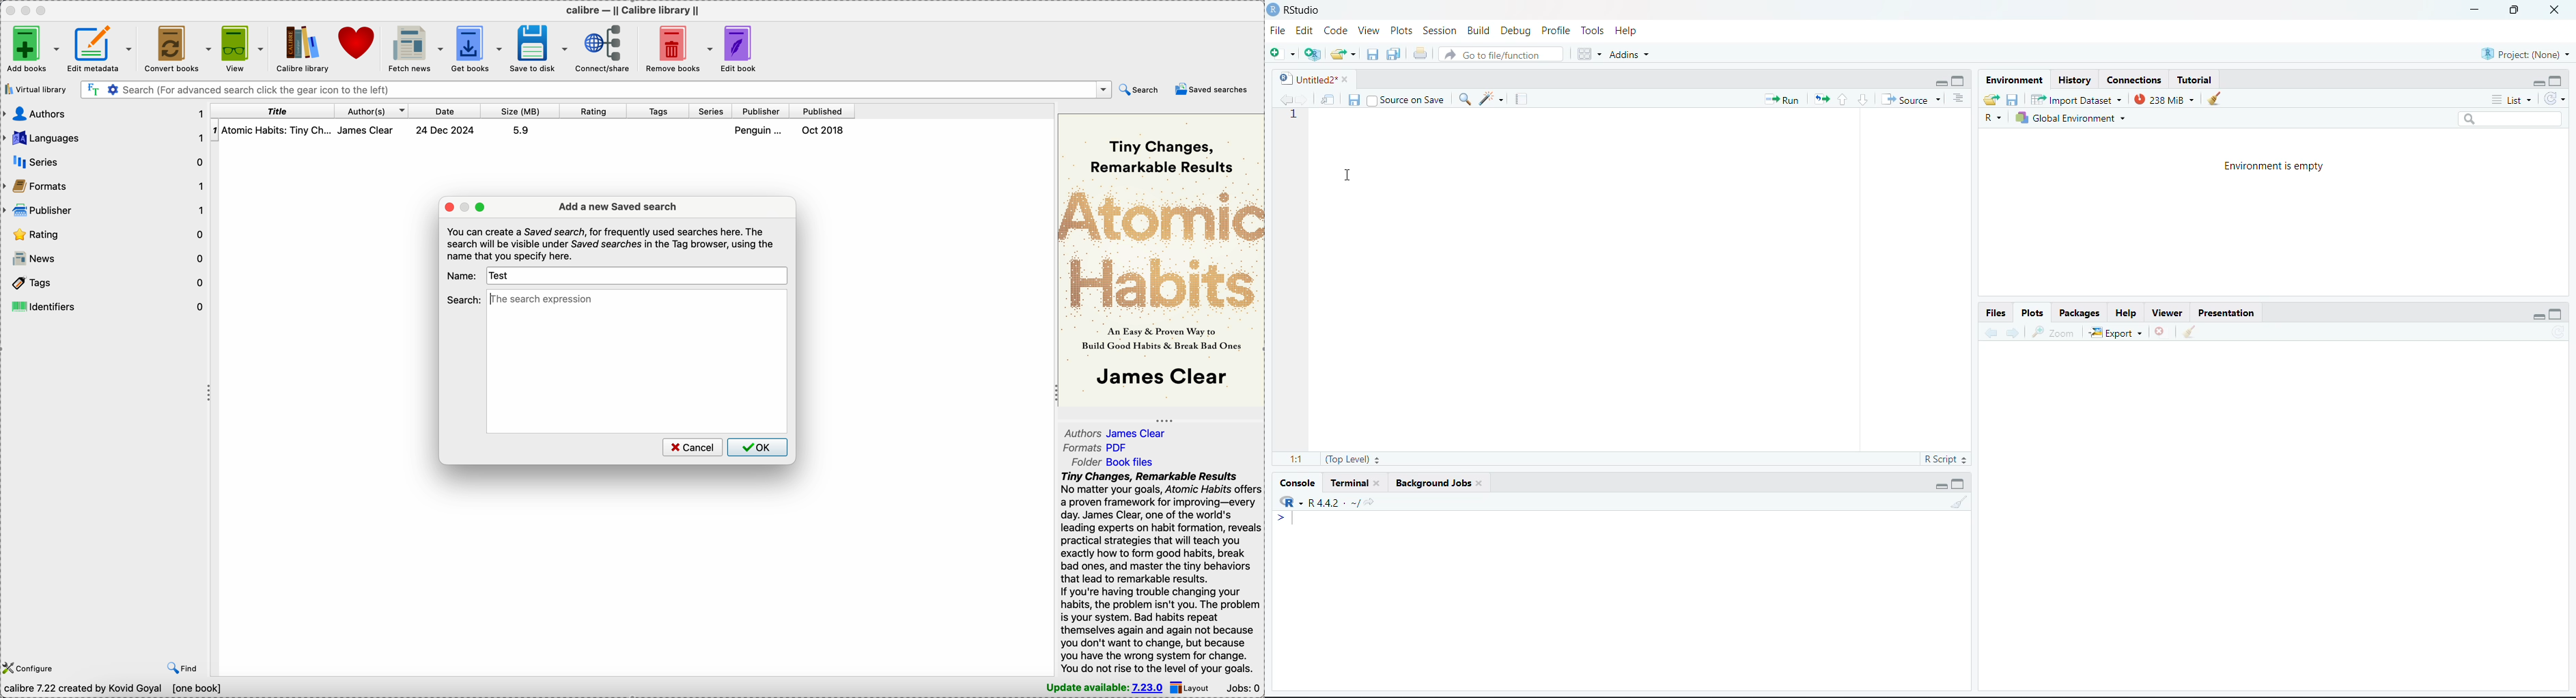  What do you see at coordinates (2556, 81) in the screenshot?
I see `maximize` at bounding box center [2556, 81].